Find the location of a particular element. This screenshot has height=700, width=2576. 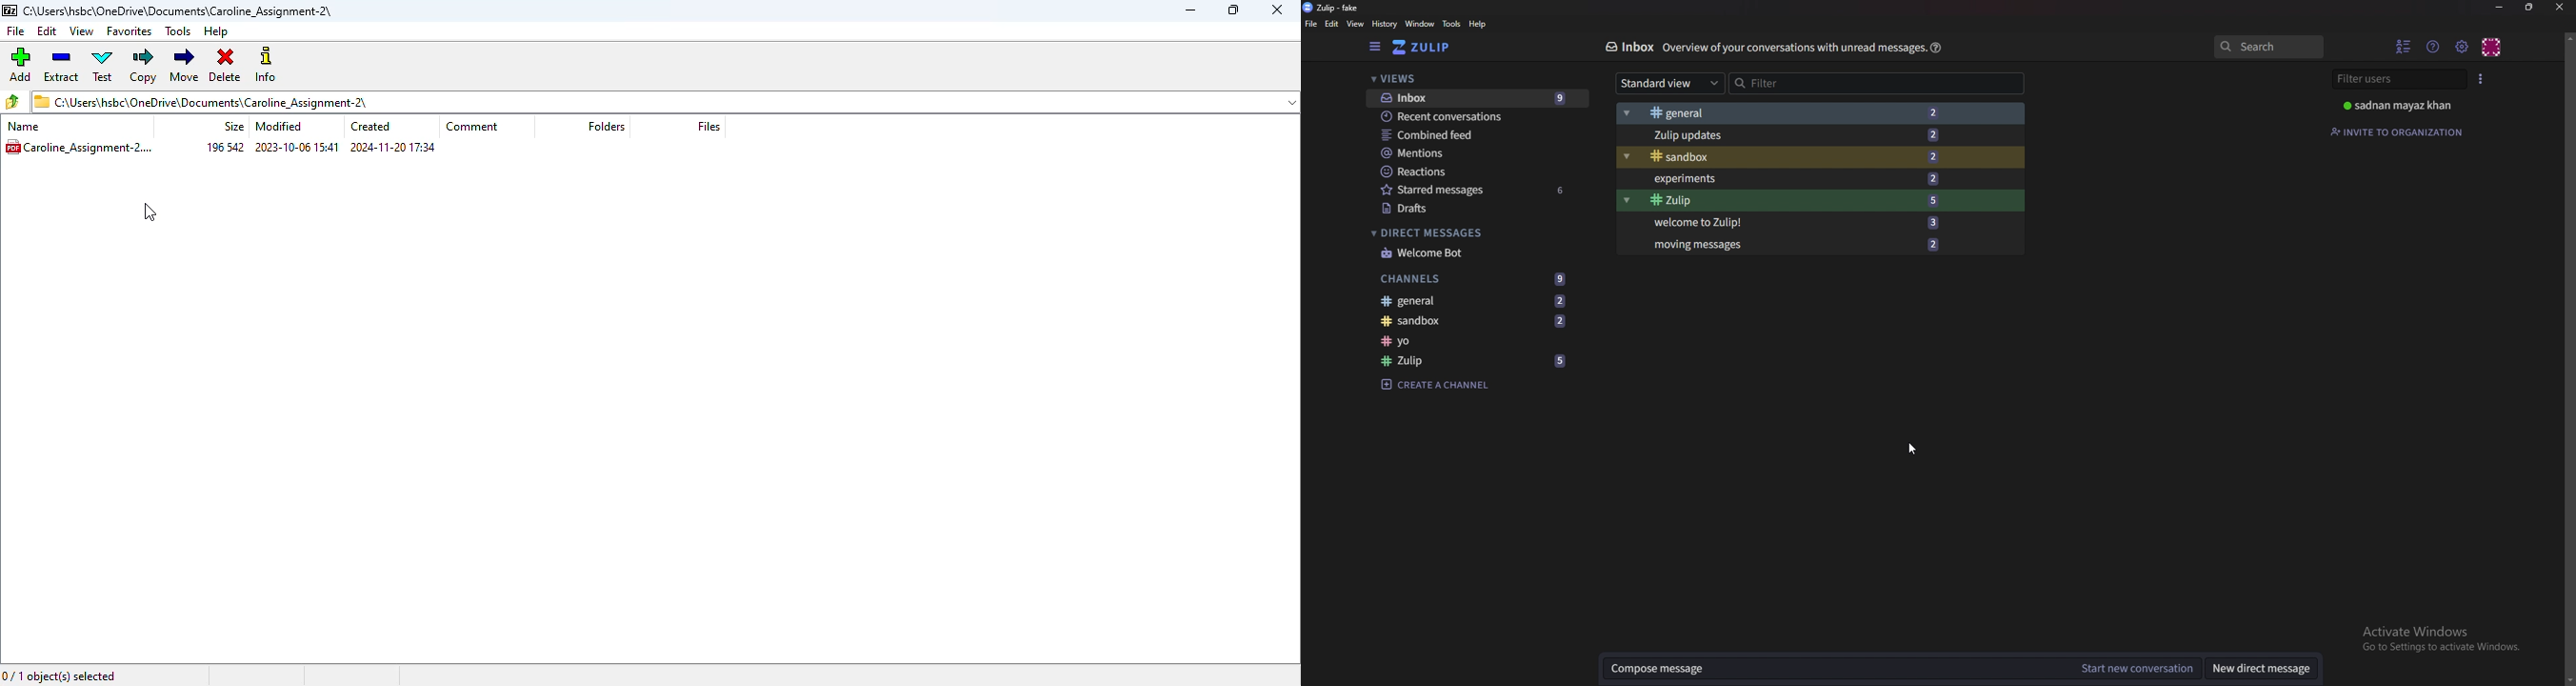

add is located at coordinates (19, 65).